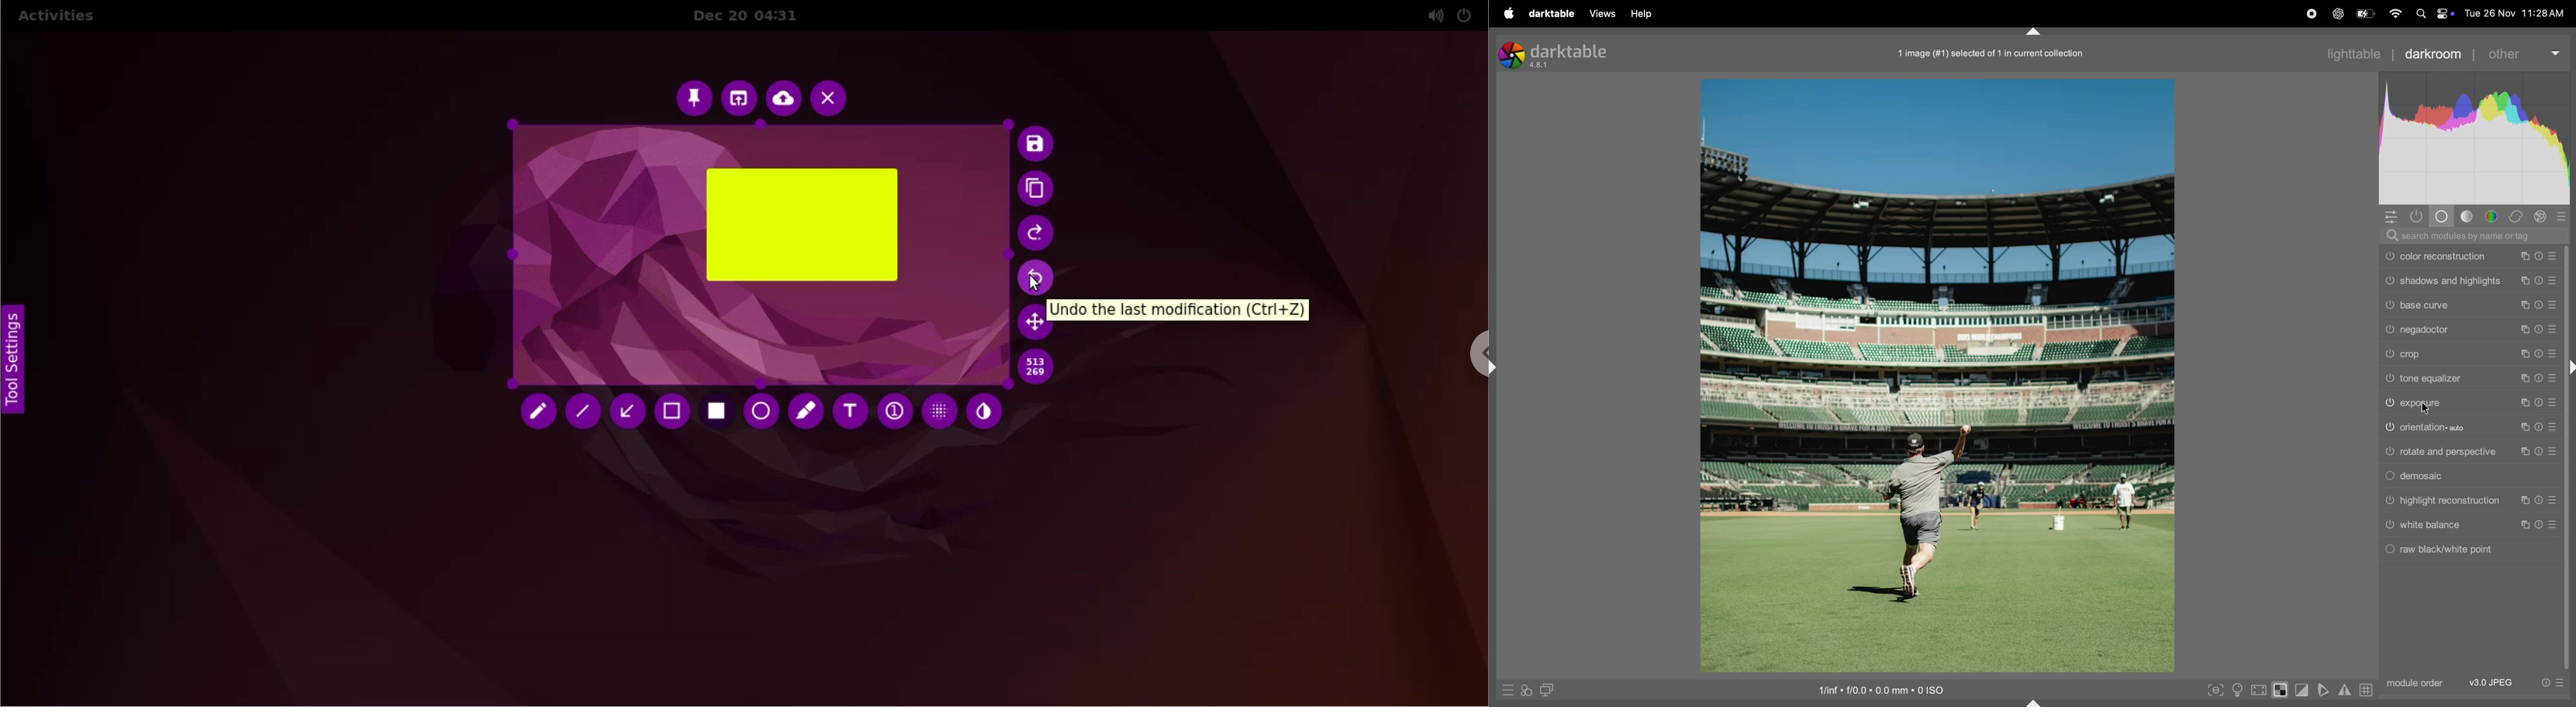  I want to click on histogram, so click(2475, 138).